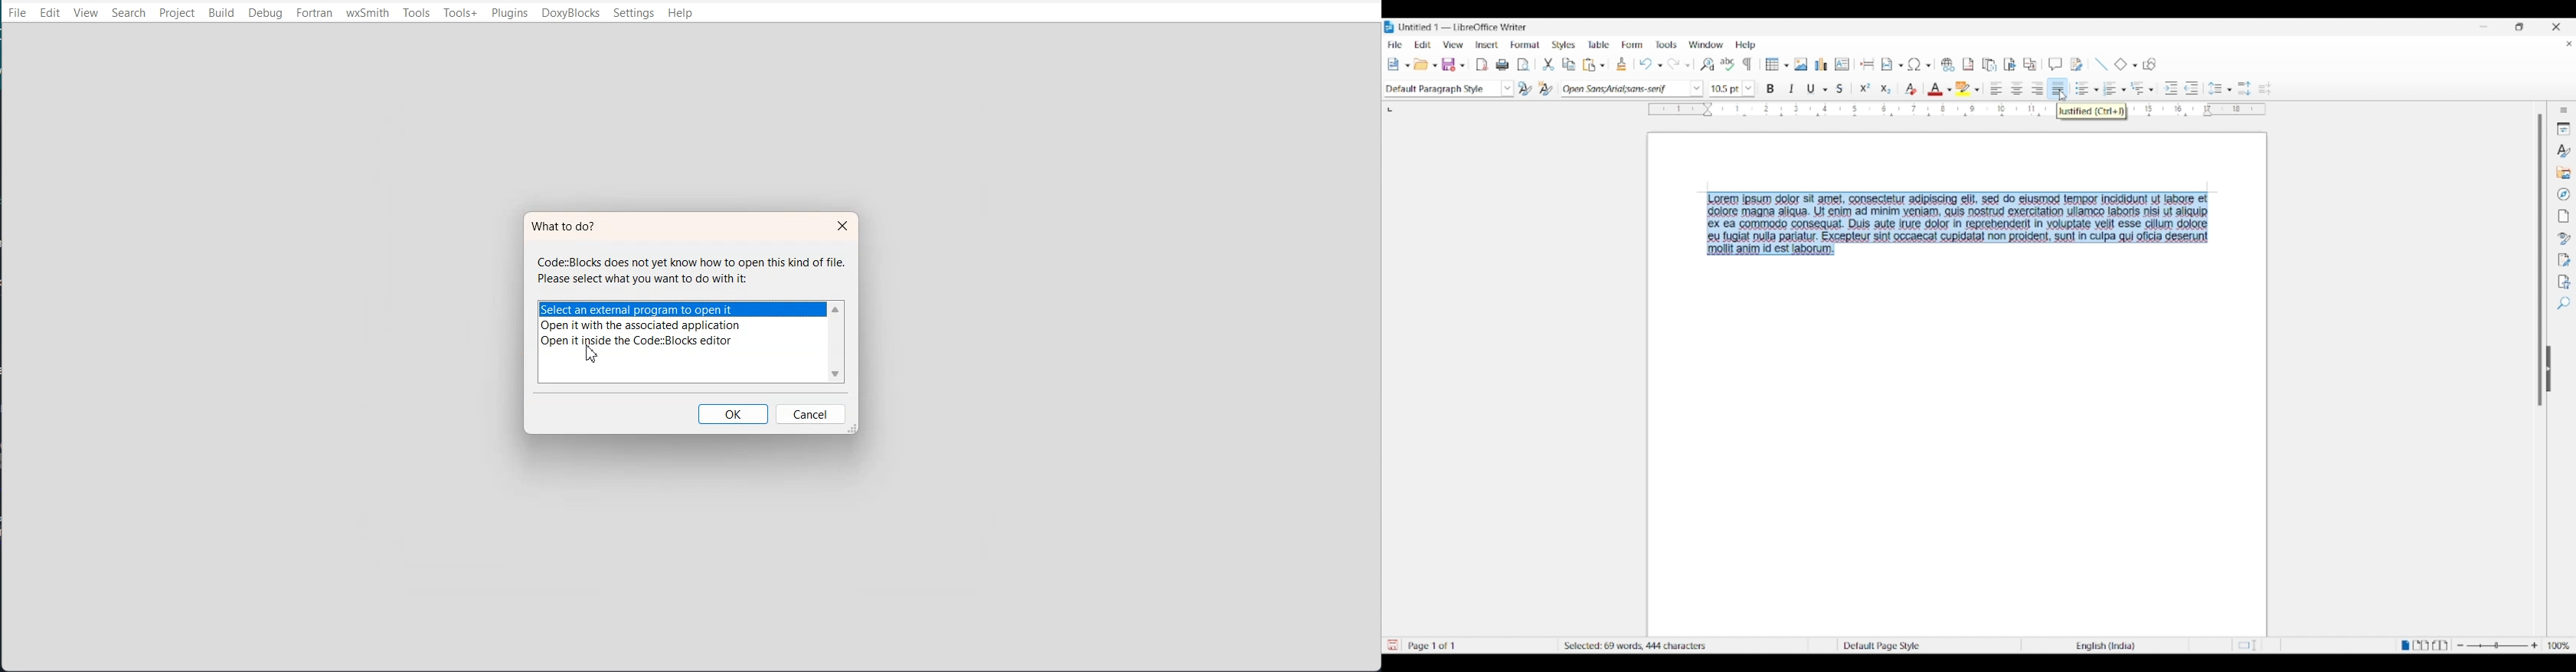 The height and width of the screenshot is (672, 2576). I want to click on Bold, so click(1771, 88).